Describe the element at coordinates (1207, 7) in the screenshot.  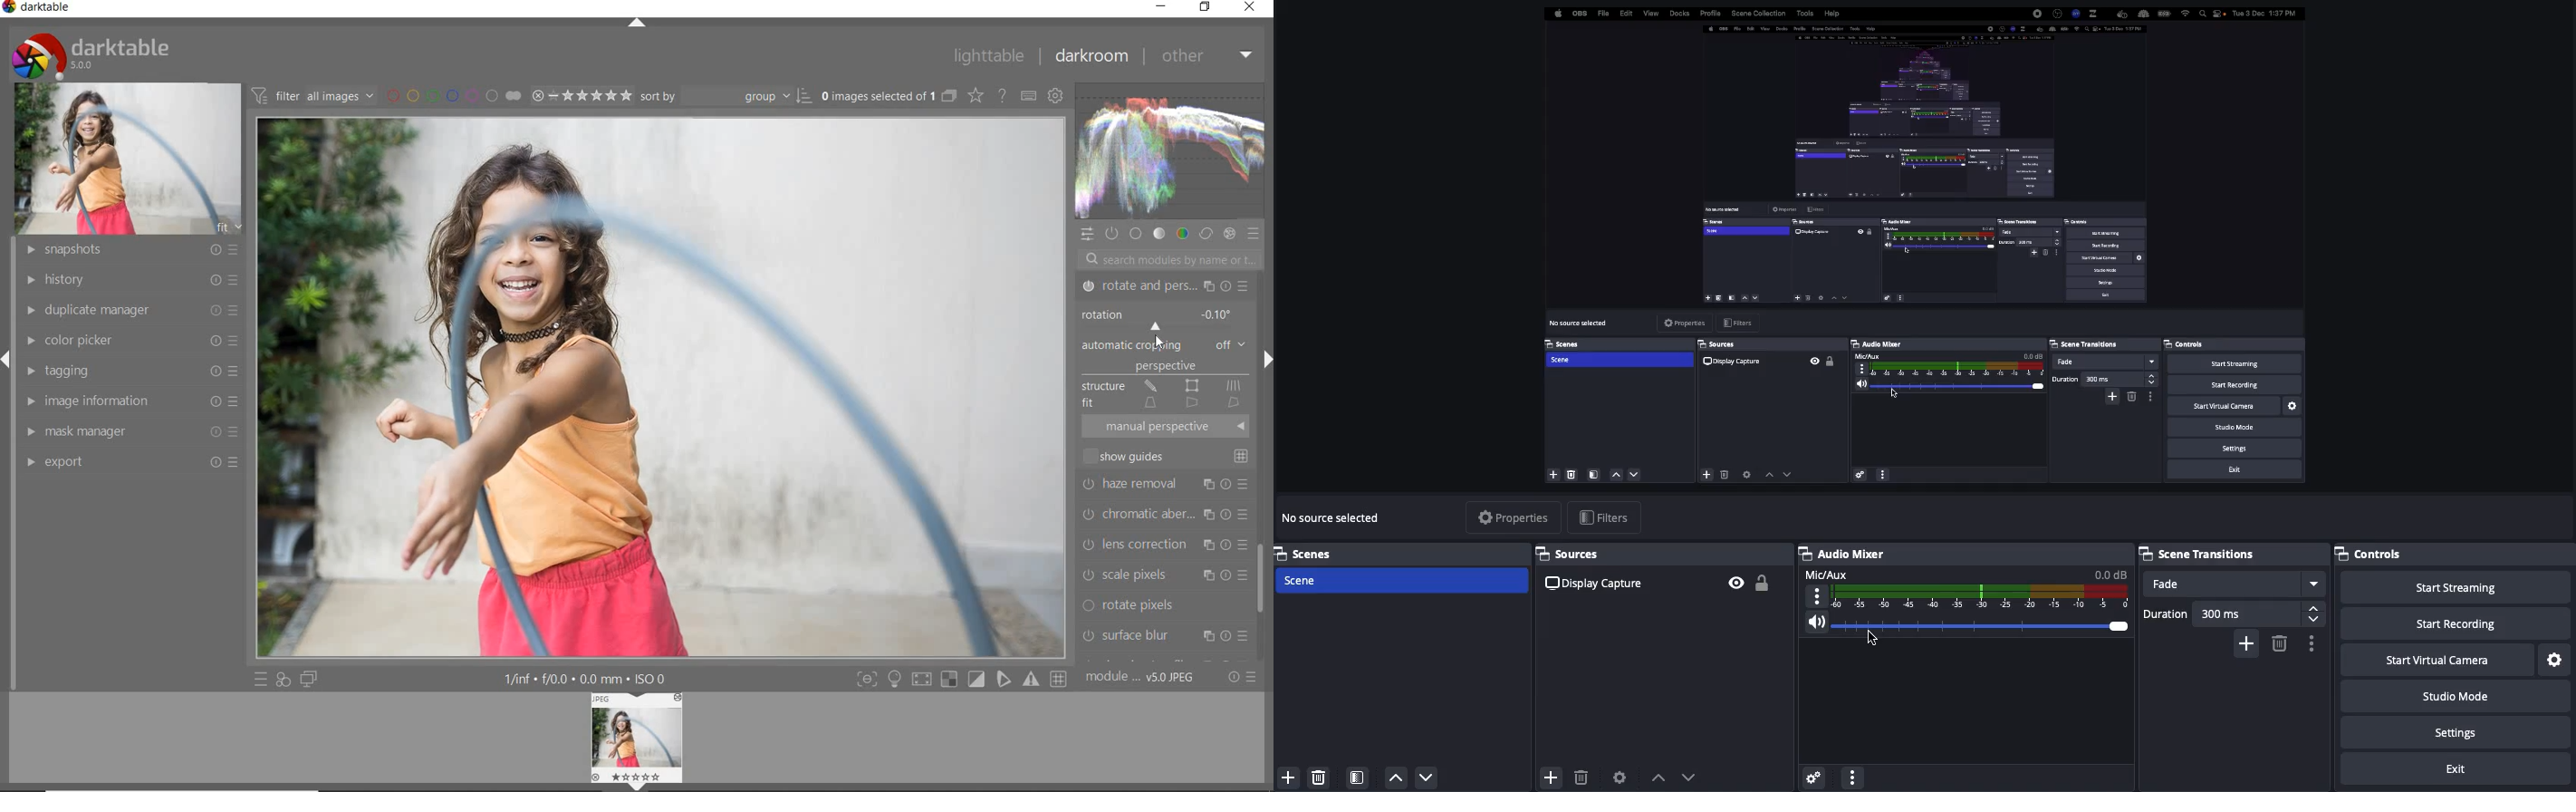
I see `restore` at that location.